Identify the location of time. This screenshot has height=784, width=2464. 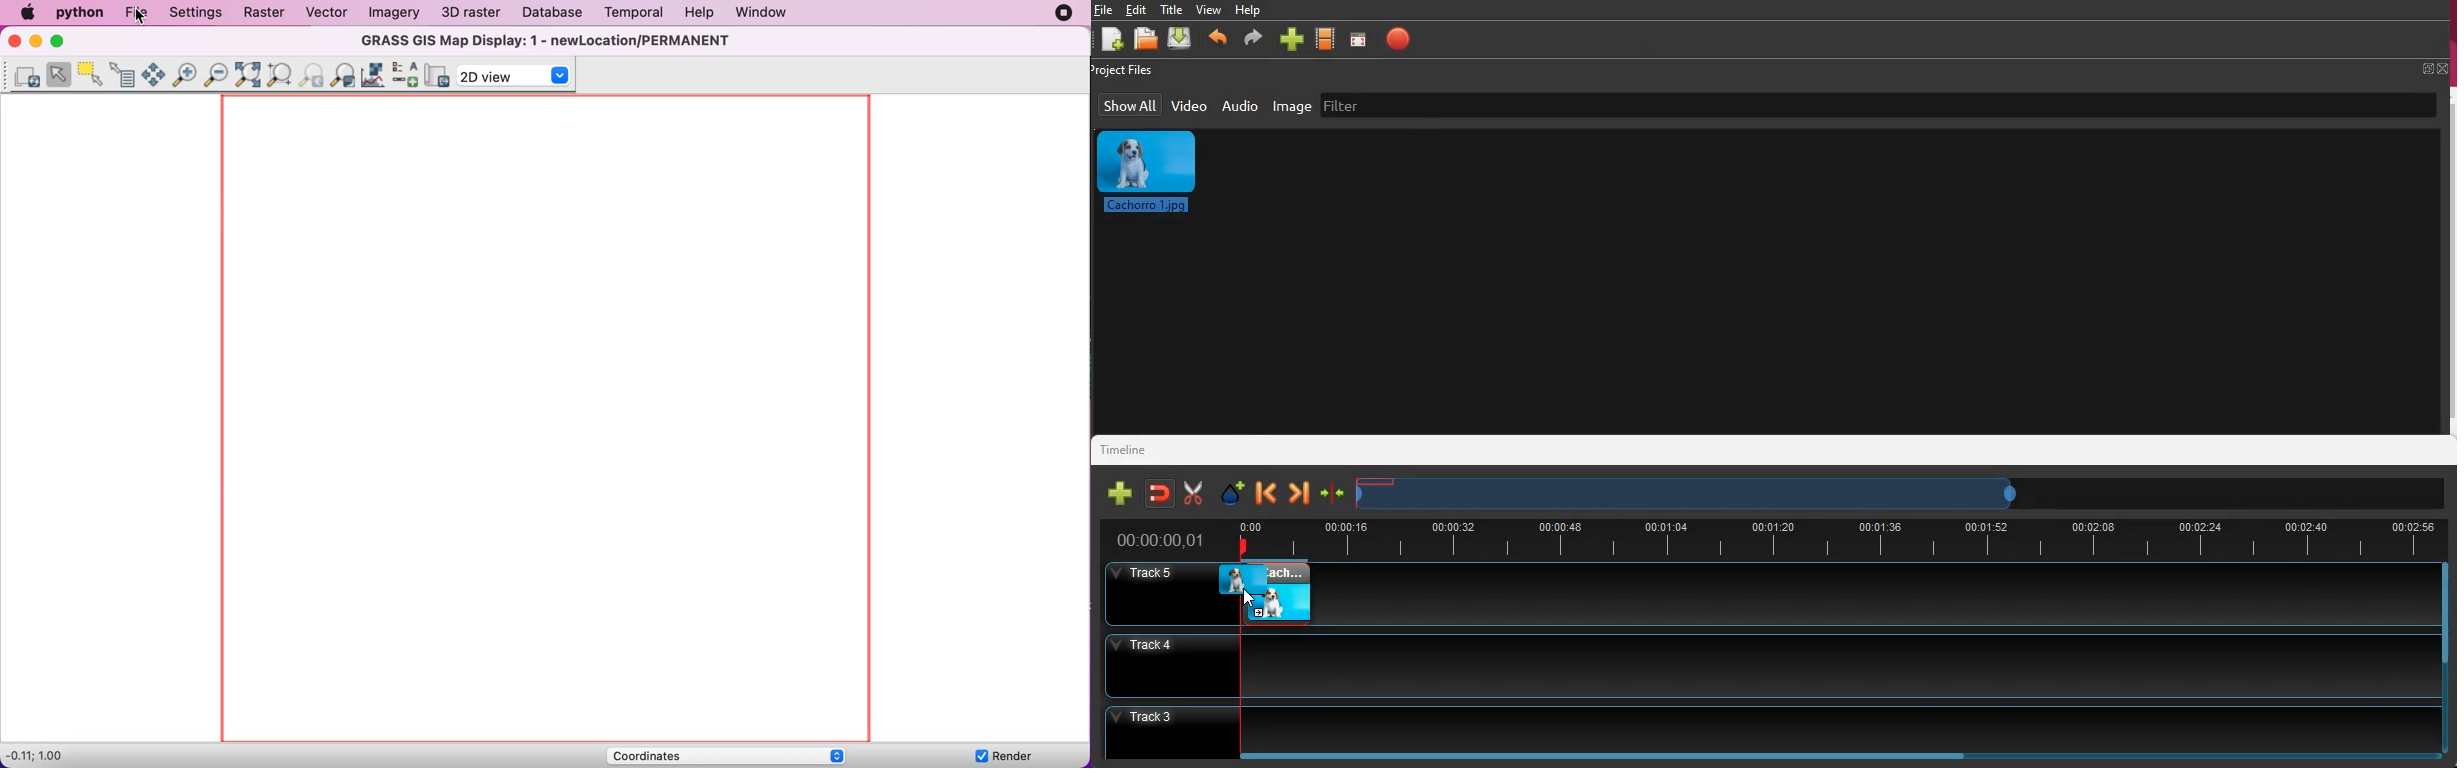
(1834, 540).